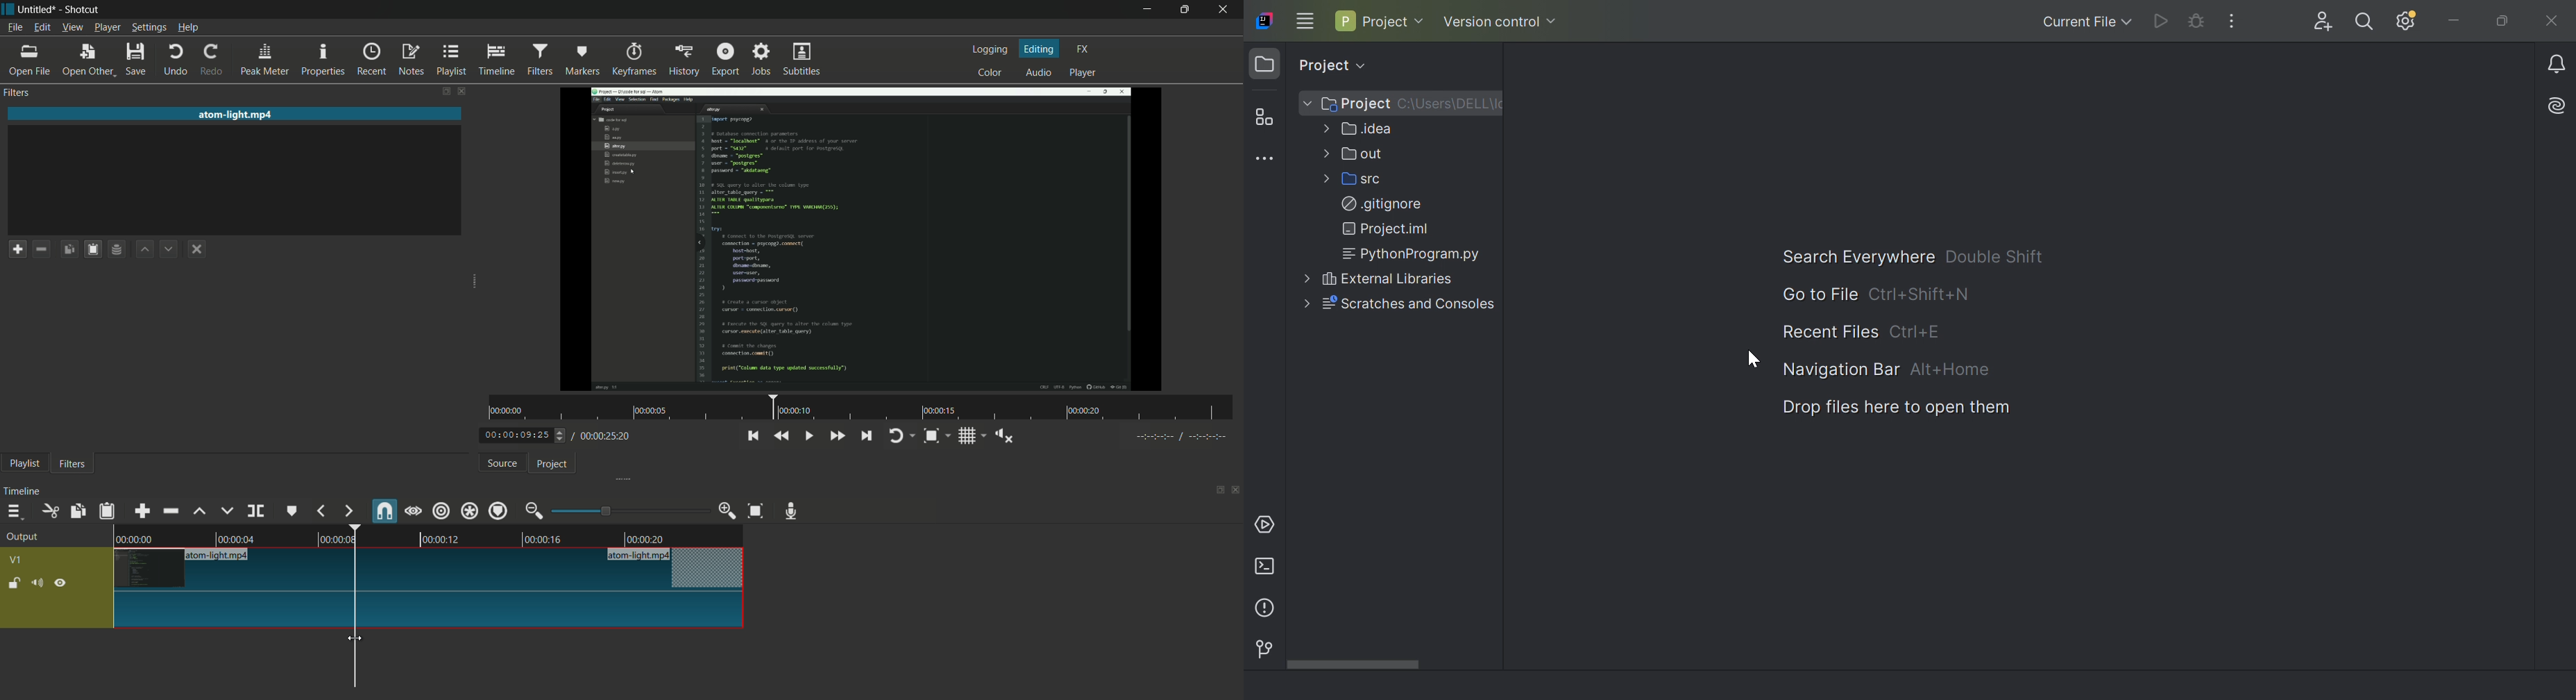 The width and height of the screenshot is (2576, 700). Describe the element at coordinates (864, 239) in the screenshot. I see `imported video` at that location.